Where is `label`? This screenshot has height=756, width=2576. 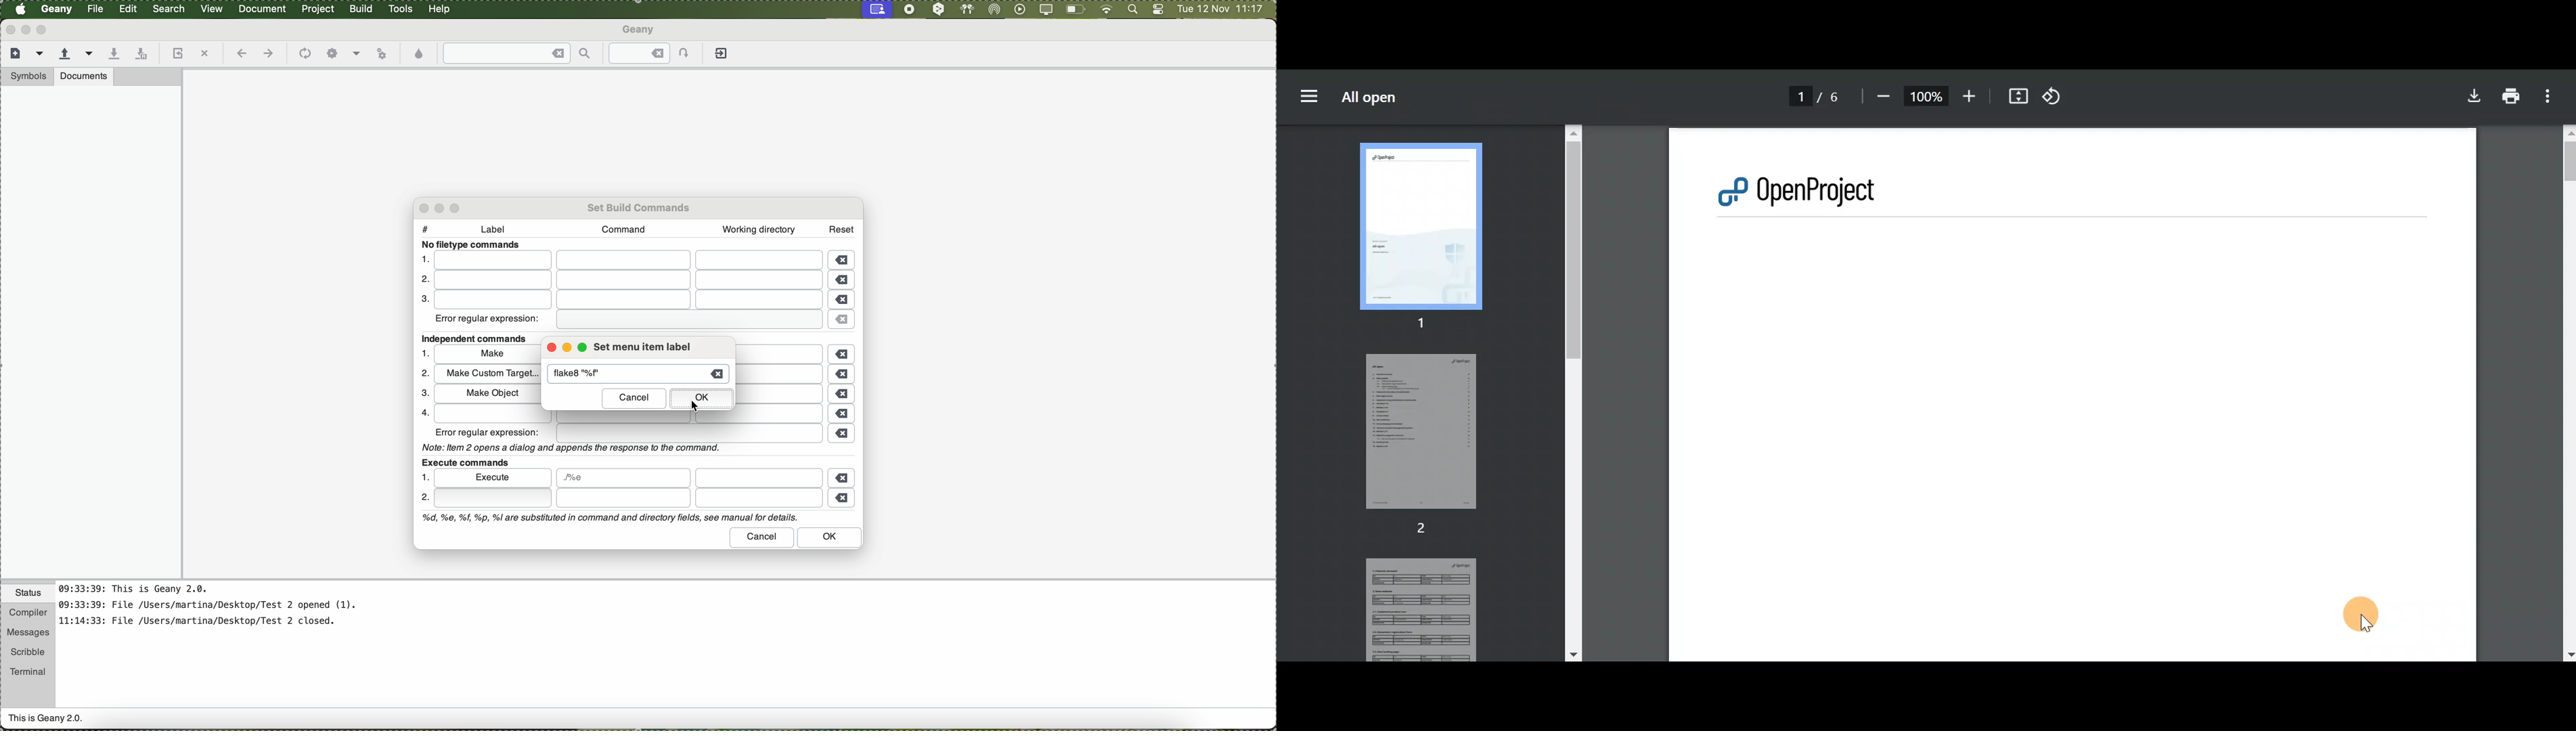 label is located at coordinates (498, 231).